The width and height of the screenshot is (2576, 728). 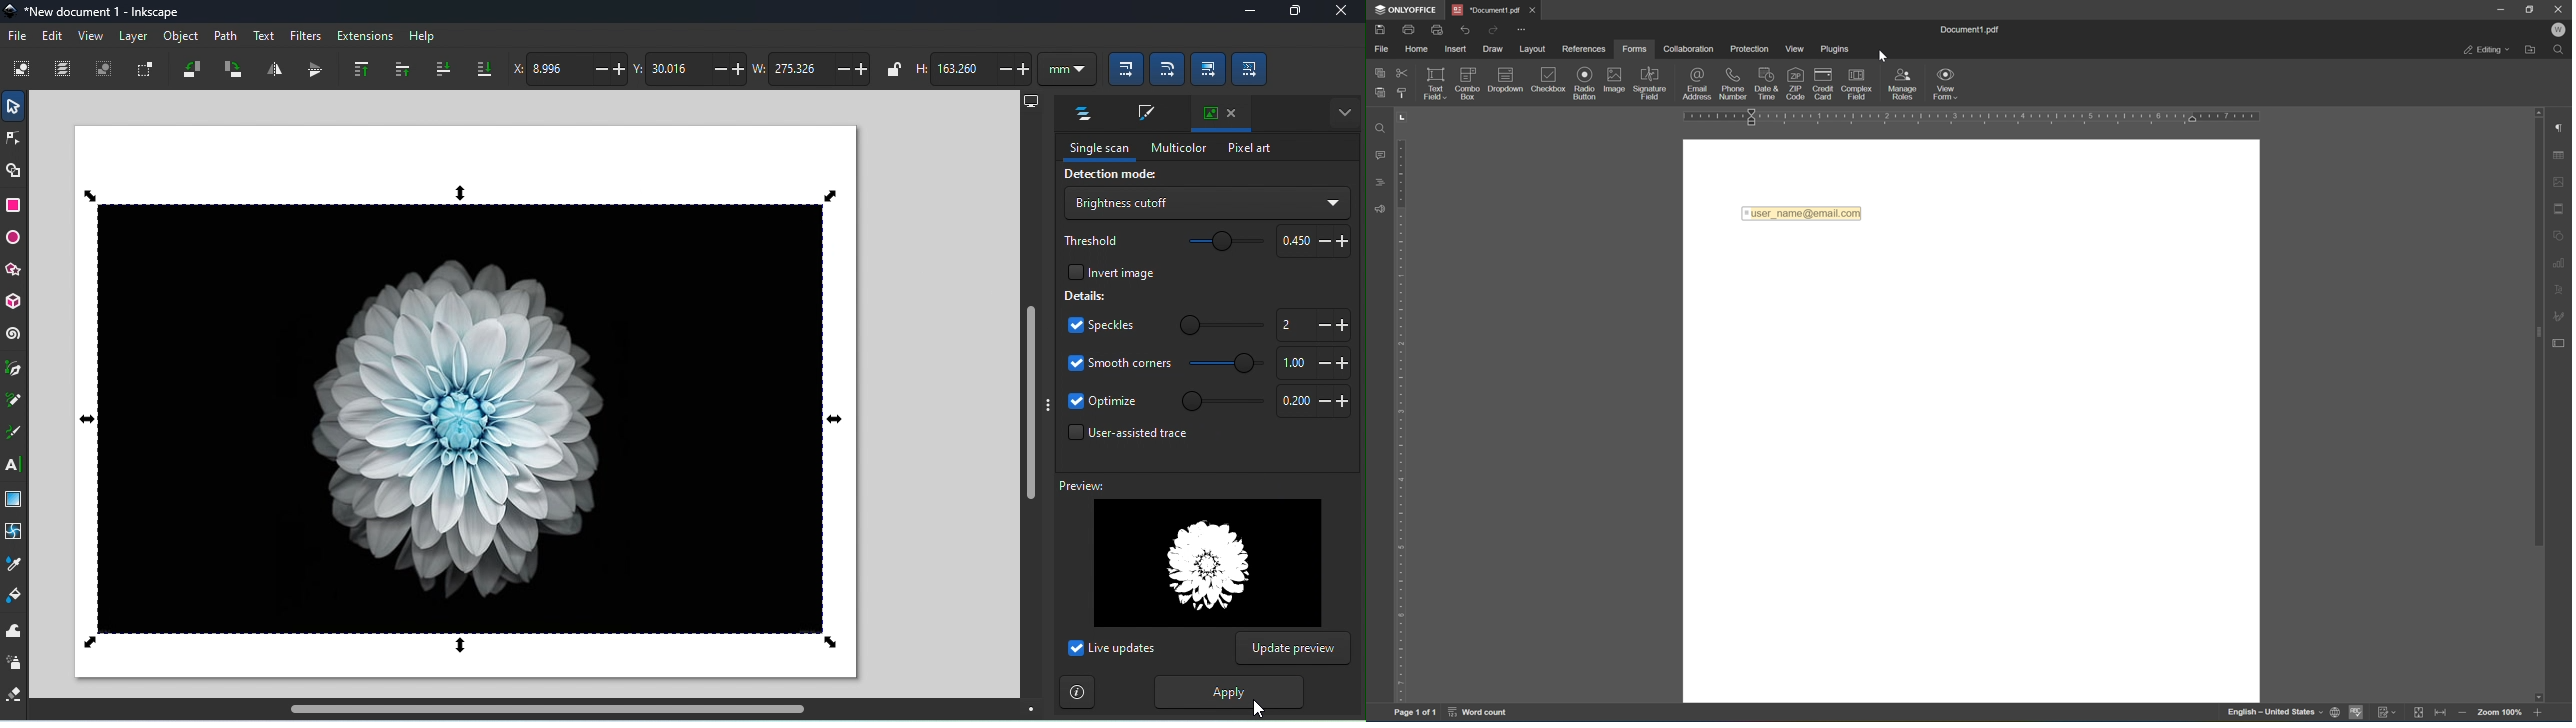 I want to click on When scaling objects, scale the stroke width by same proportion, so click(x=1122, y=71).